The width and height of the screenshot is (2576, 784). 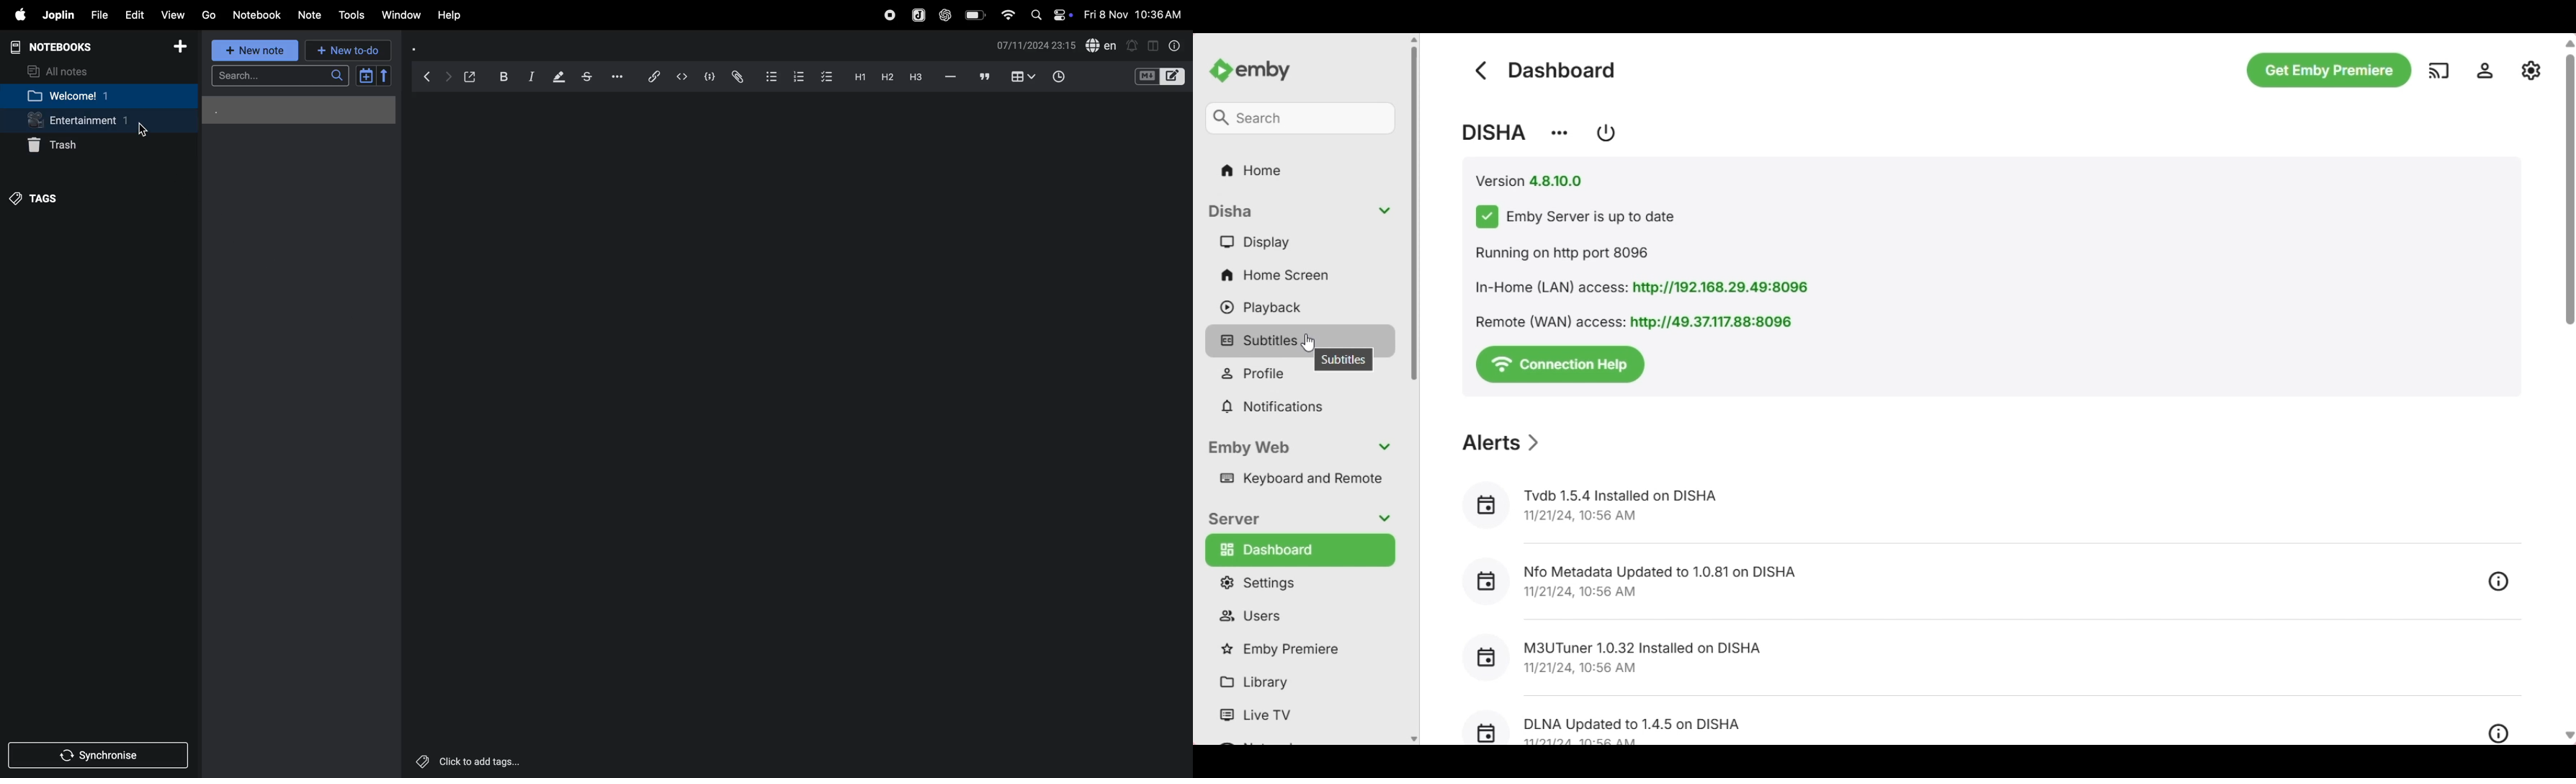 I want to click on add, so click(x=184, y=46).